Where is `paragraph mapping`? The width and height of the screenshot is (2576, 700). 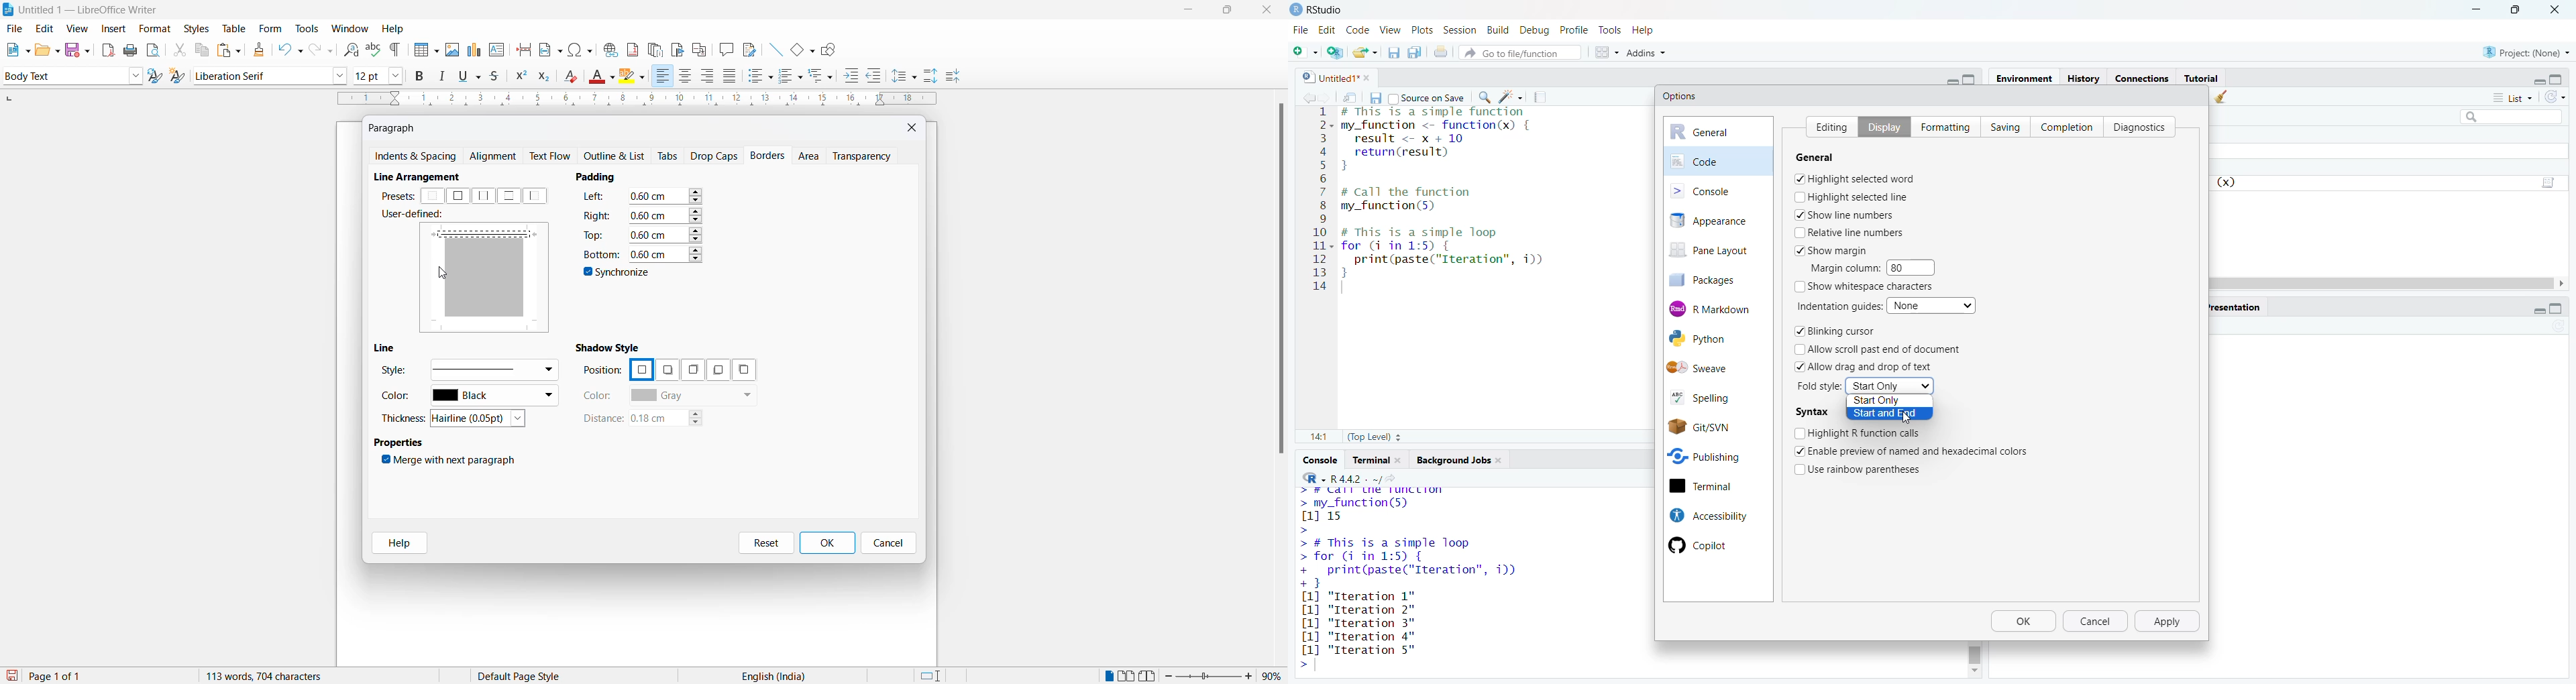 paragraph mapping is located at coordinates (488, 281).